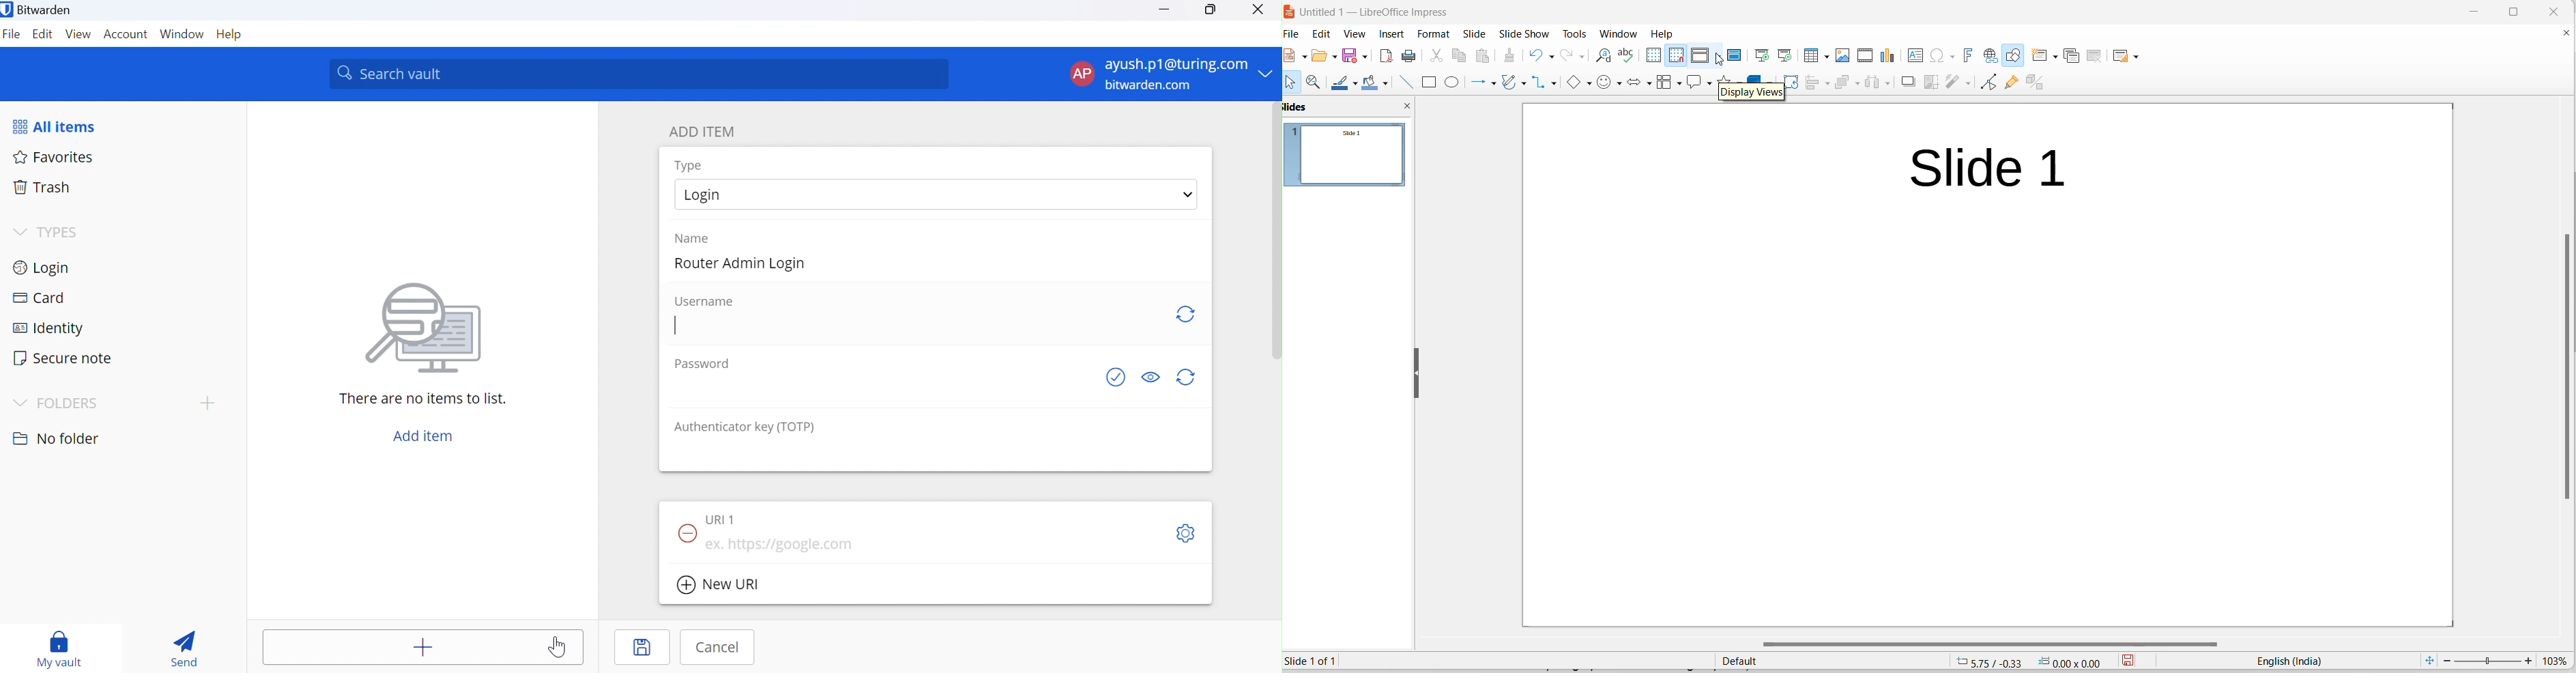 The height and width of the screenshot is (700, 2576). I want to click on line and arrows, so click(1478, 83).